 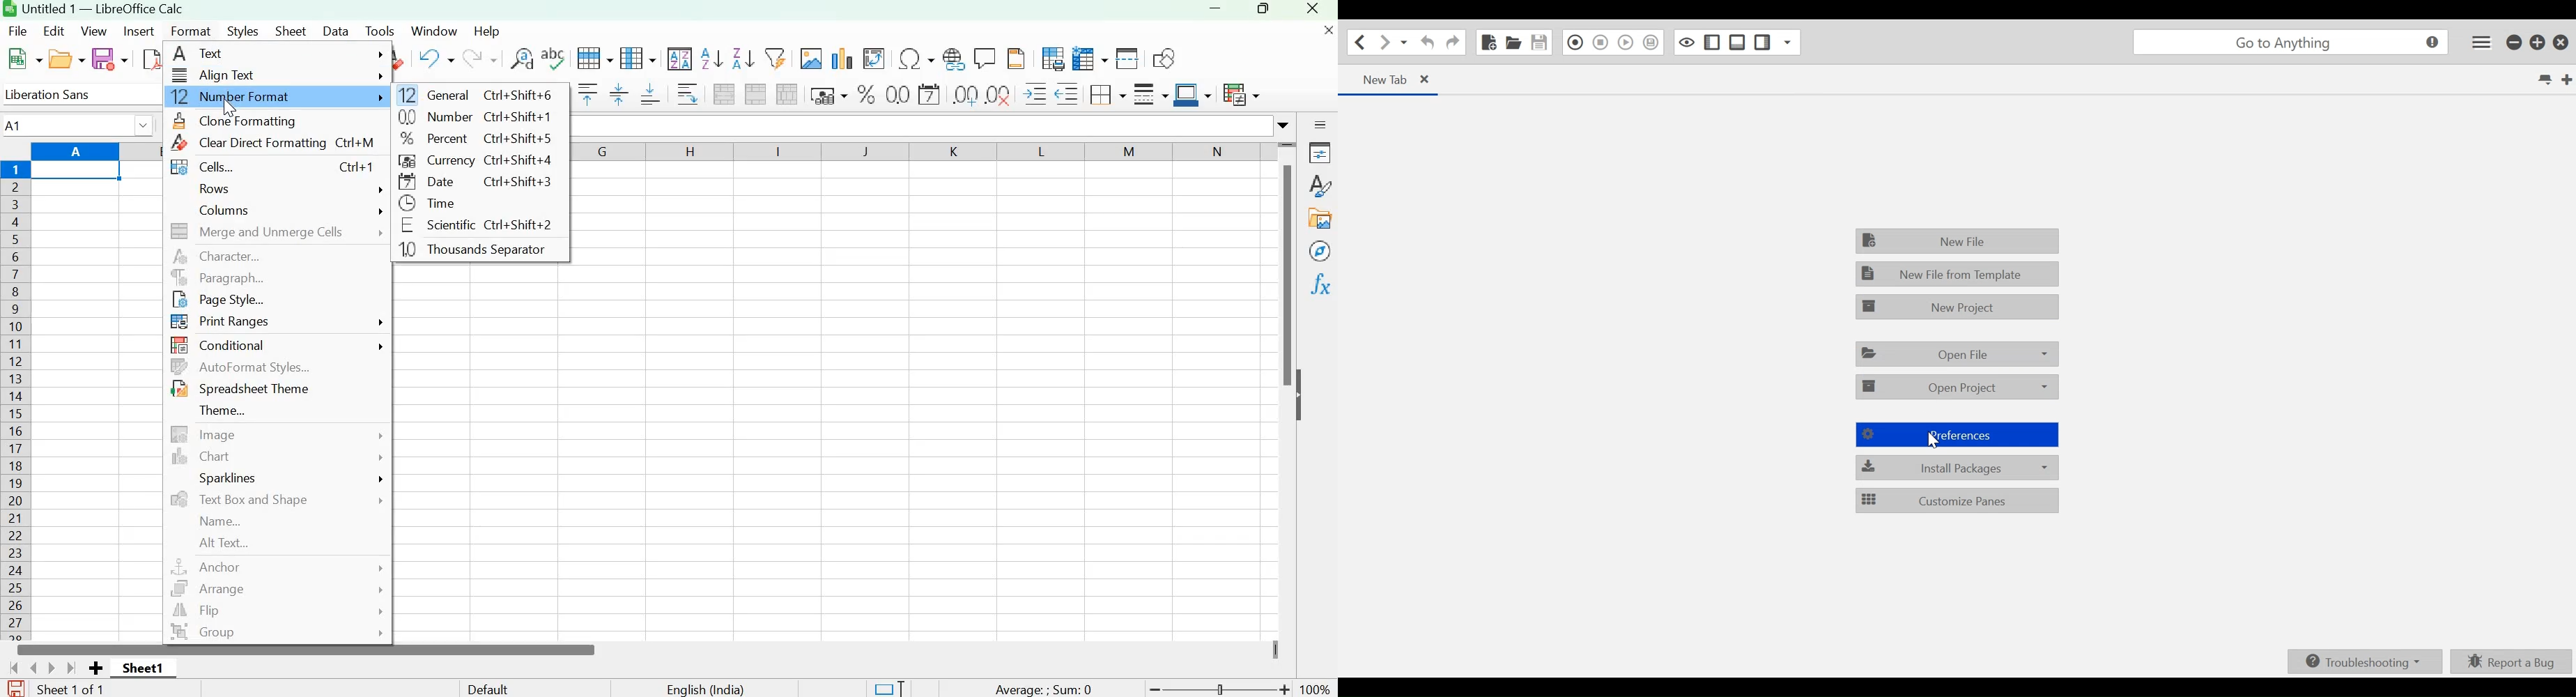 What do you see at coordinates (206, 434) in the screenshot?
I see `Image` at bounding box center [206, 434].